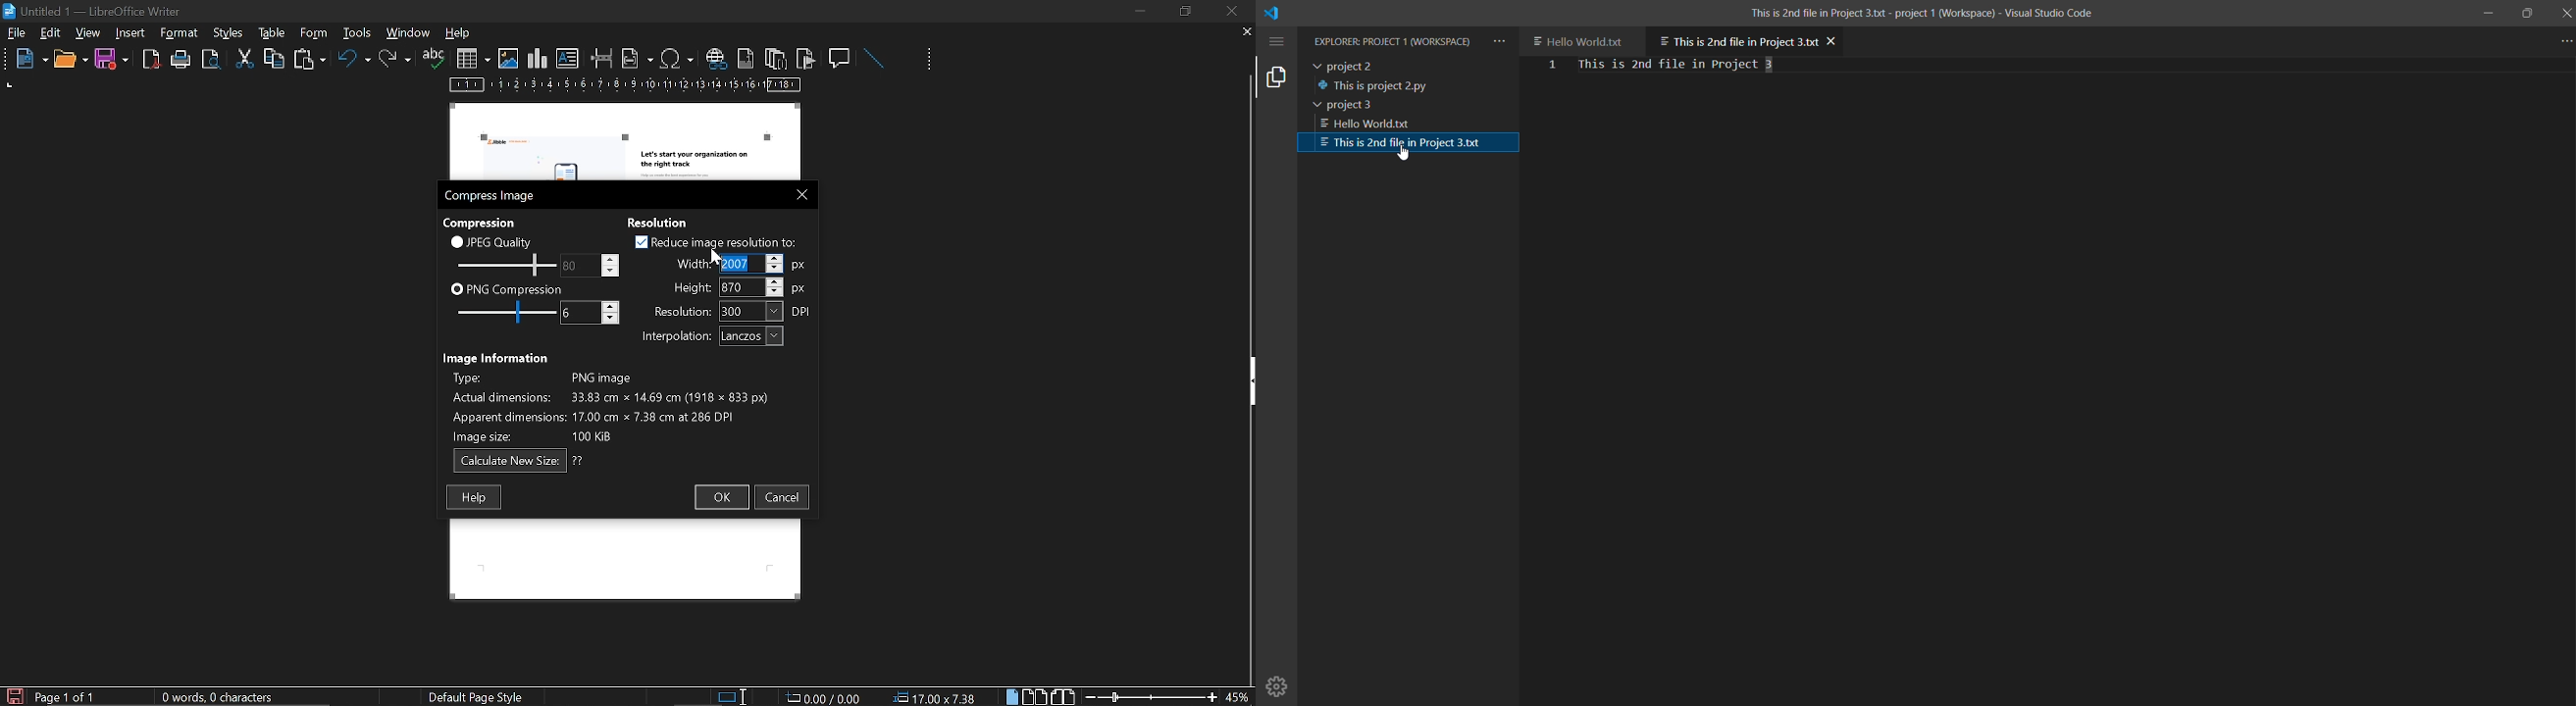  I want to click on paste, so click(308, 61).